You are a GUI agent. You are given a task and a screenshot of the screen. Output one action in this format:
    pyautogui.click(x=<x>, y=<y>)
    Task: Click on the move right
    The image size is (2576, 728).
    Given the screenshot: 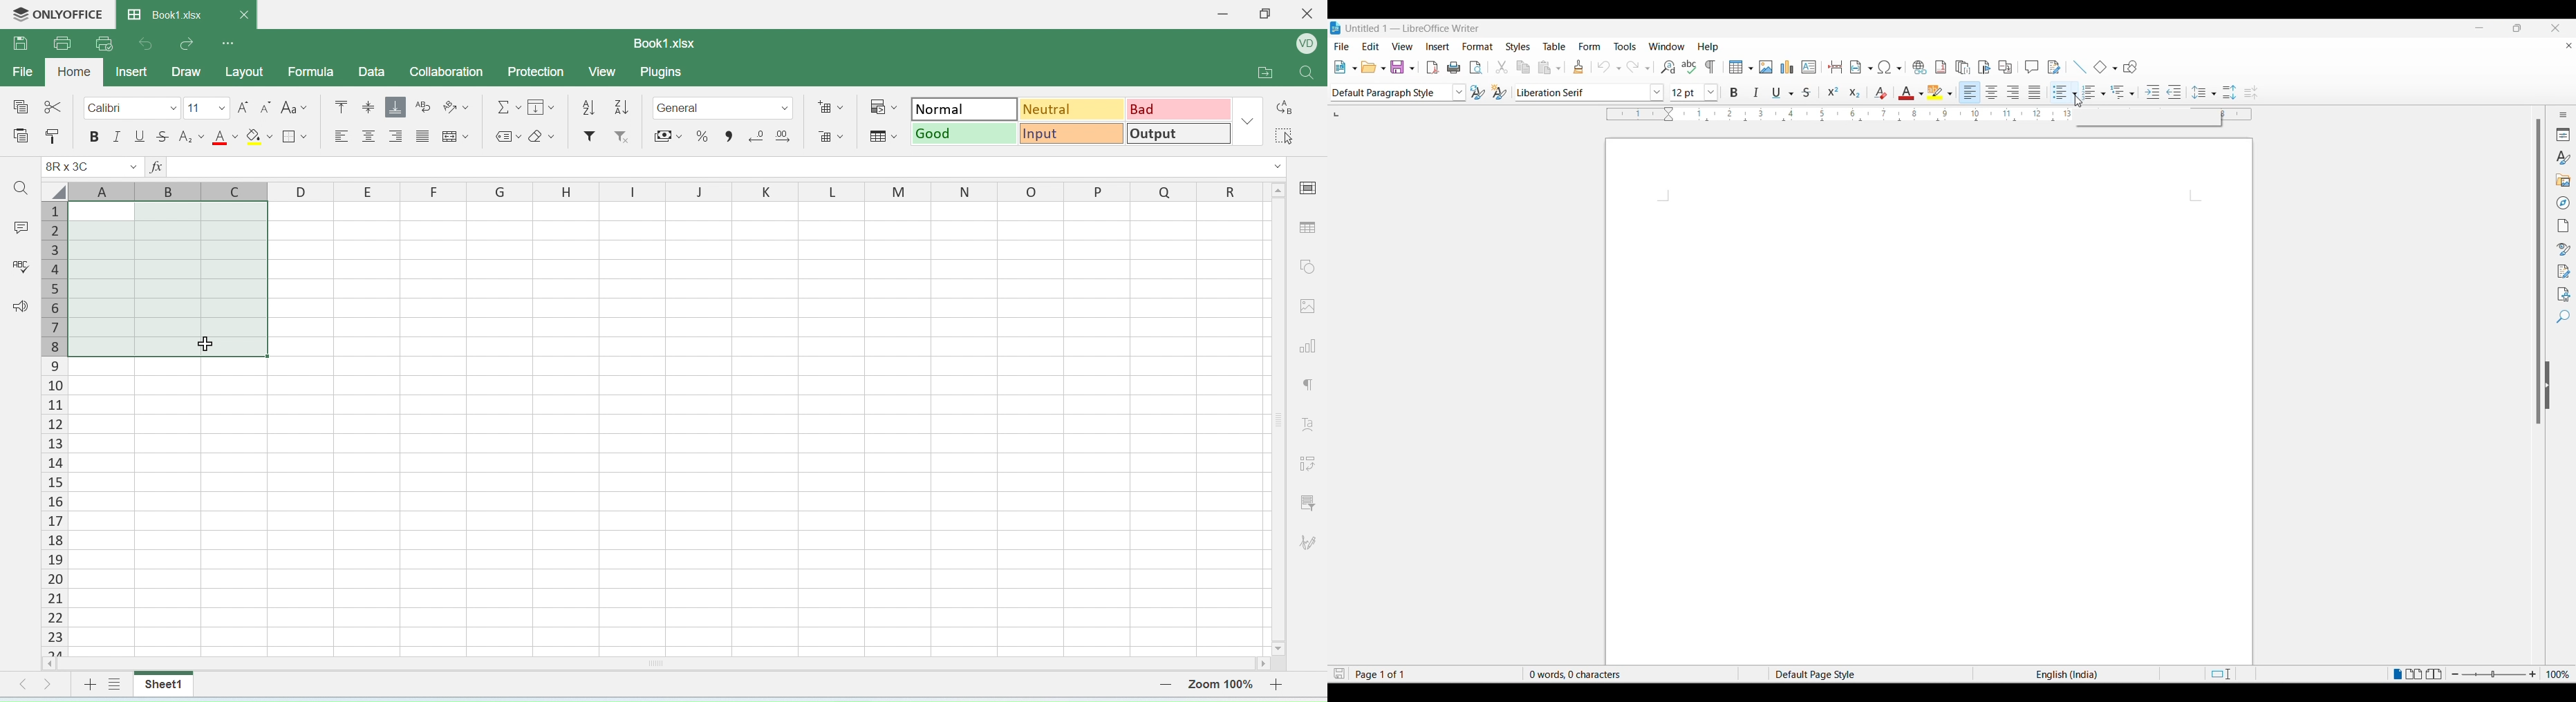 What is the action you would take?
    pyautogui.click(x=48, y=686)
    